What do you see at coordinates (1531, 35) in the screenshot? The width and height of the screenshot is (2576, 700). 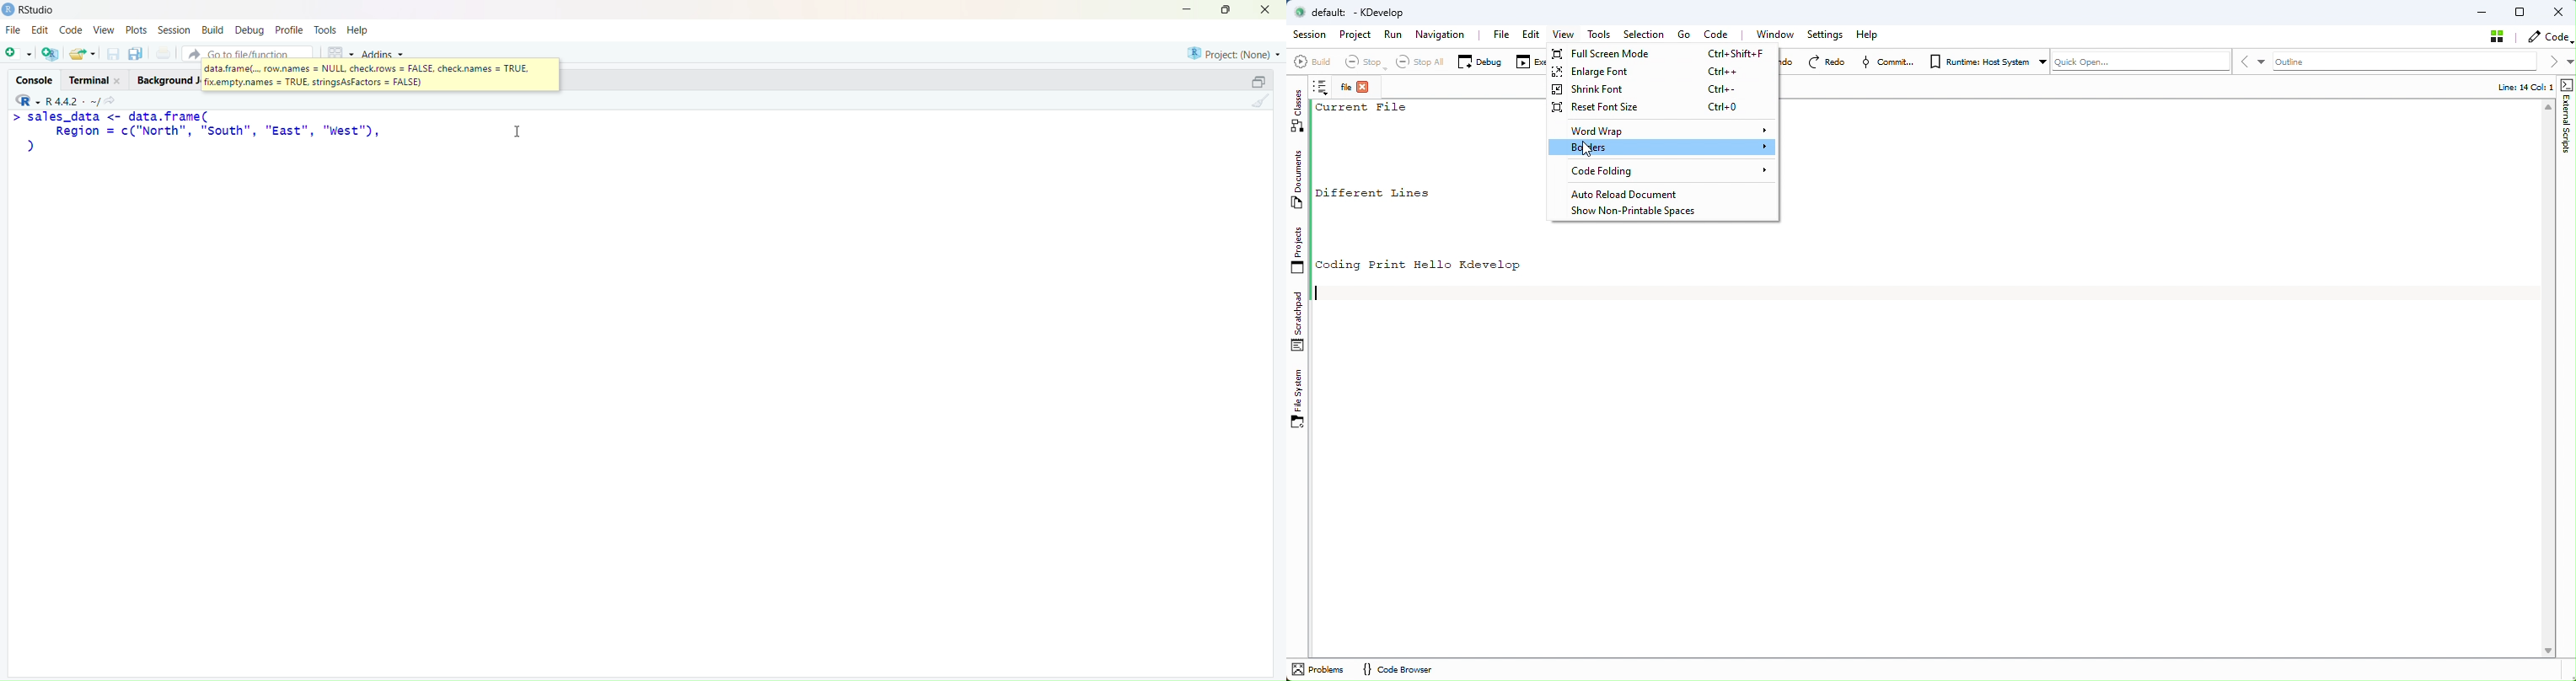 I see `Edit` at bounding box center [1531, 35].